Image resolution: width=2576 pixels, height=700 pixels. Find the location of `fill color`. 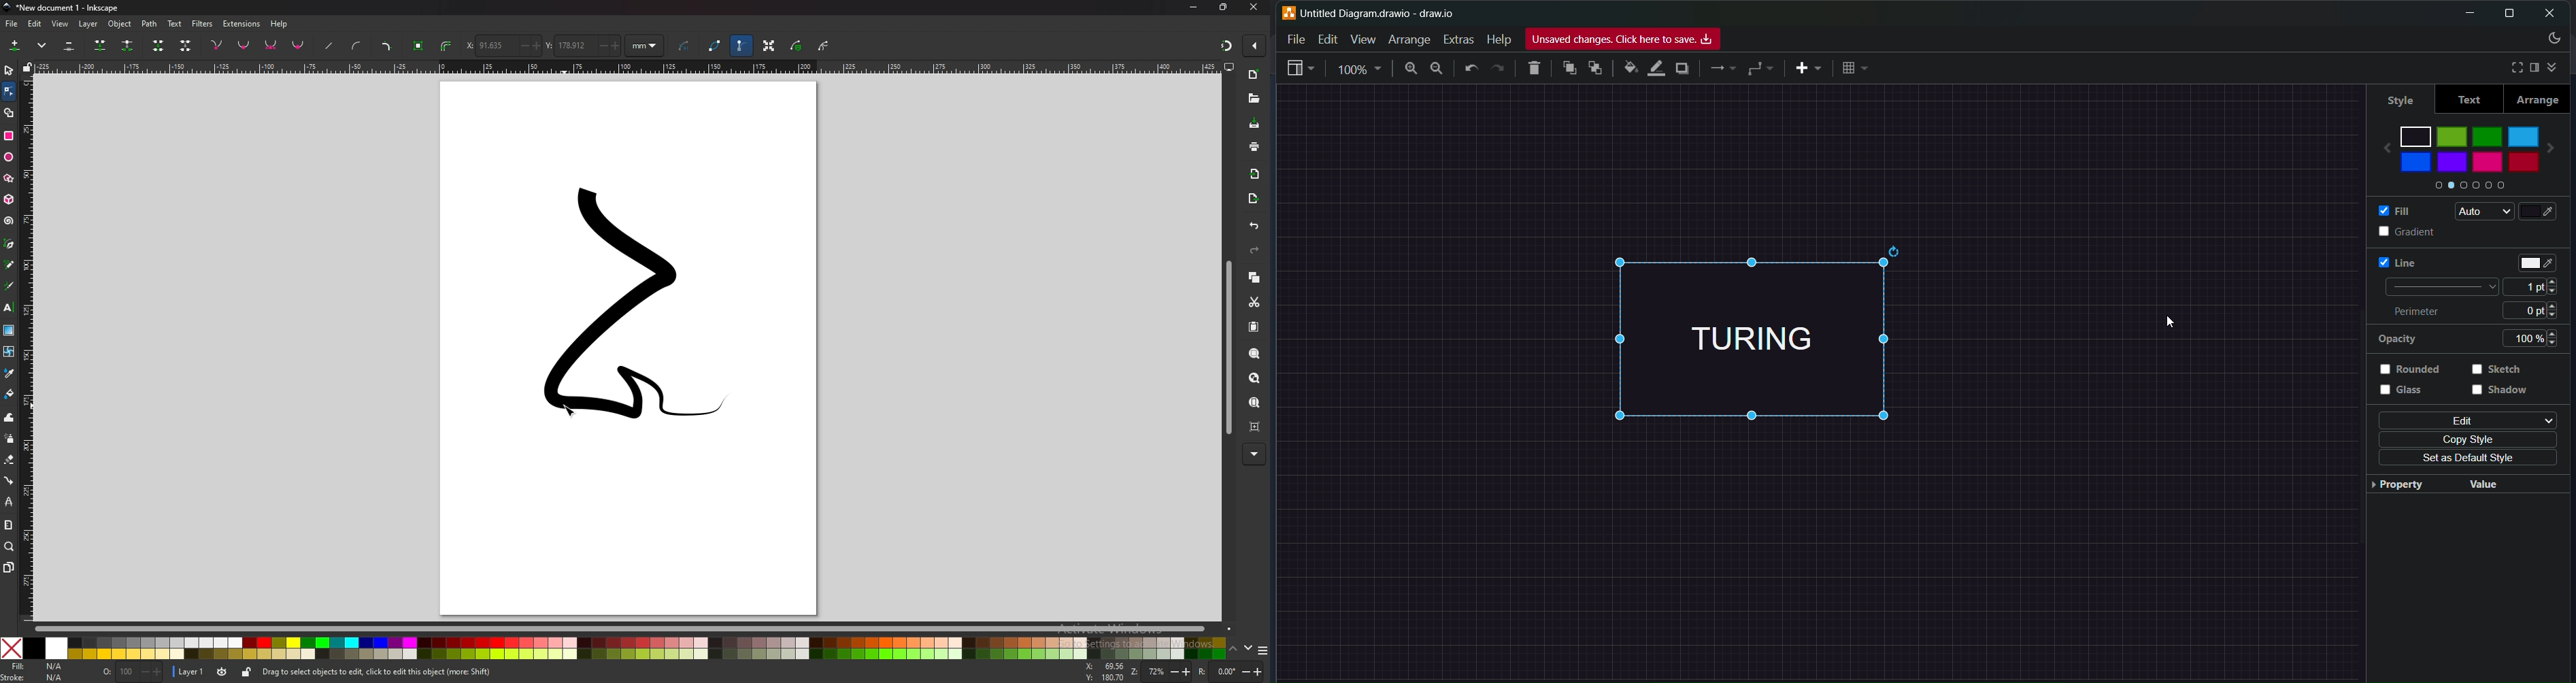

fill color is located at coordinates (1628, 68).